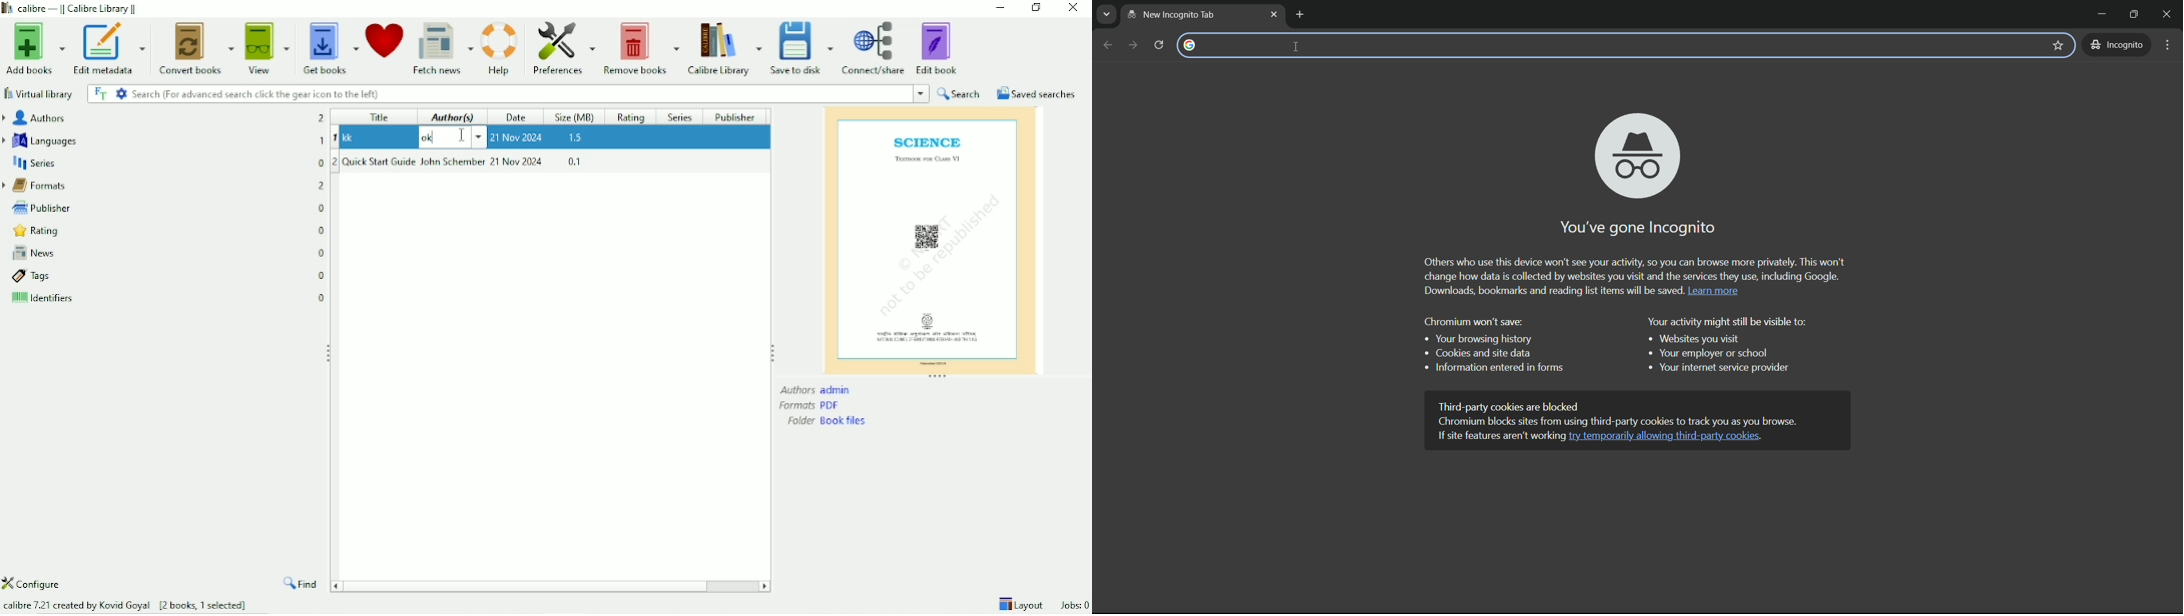 Image resolution: width=2184 pixels, height=616 pixels. What do you see at coordinates (162, 208) in the screenshot?
I see `Publisher` at bounding box center [162, 208].